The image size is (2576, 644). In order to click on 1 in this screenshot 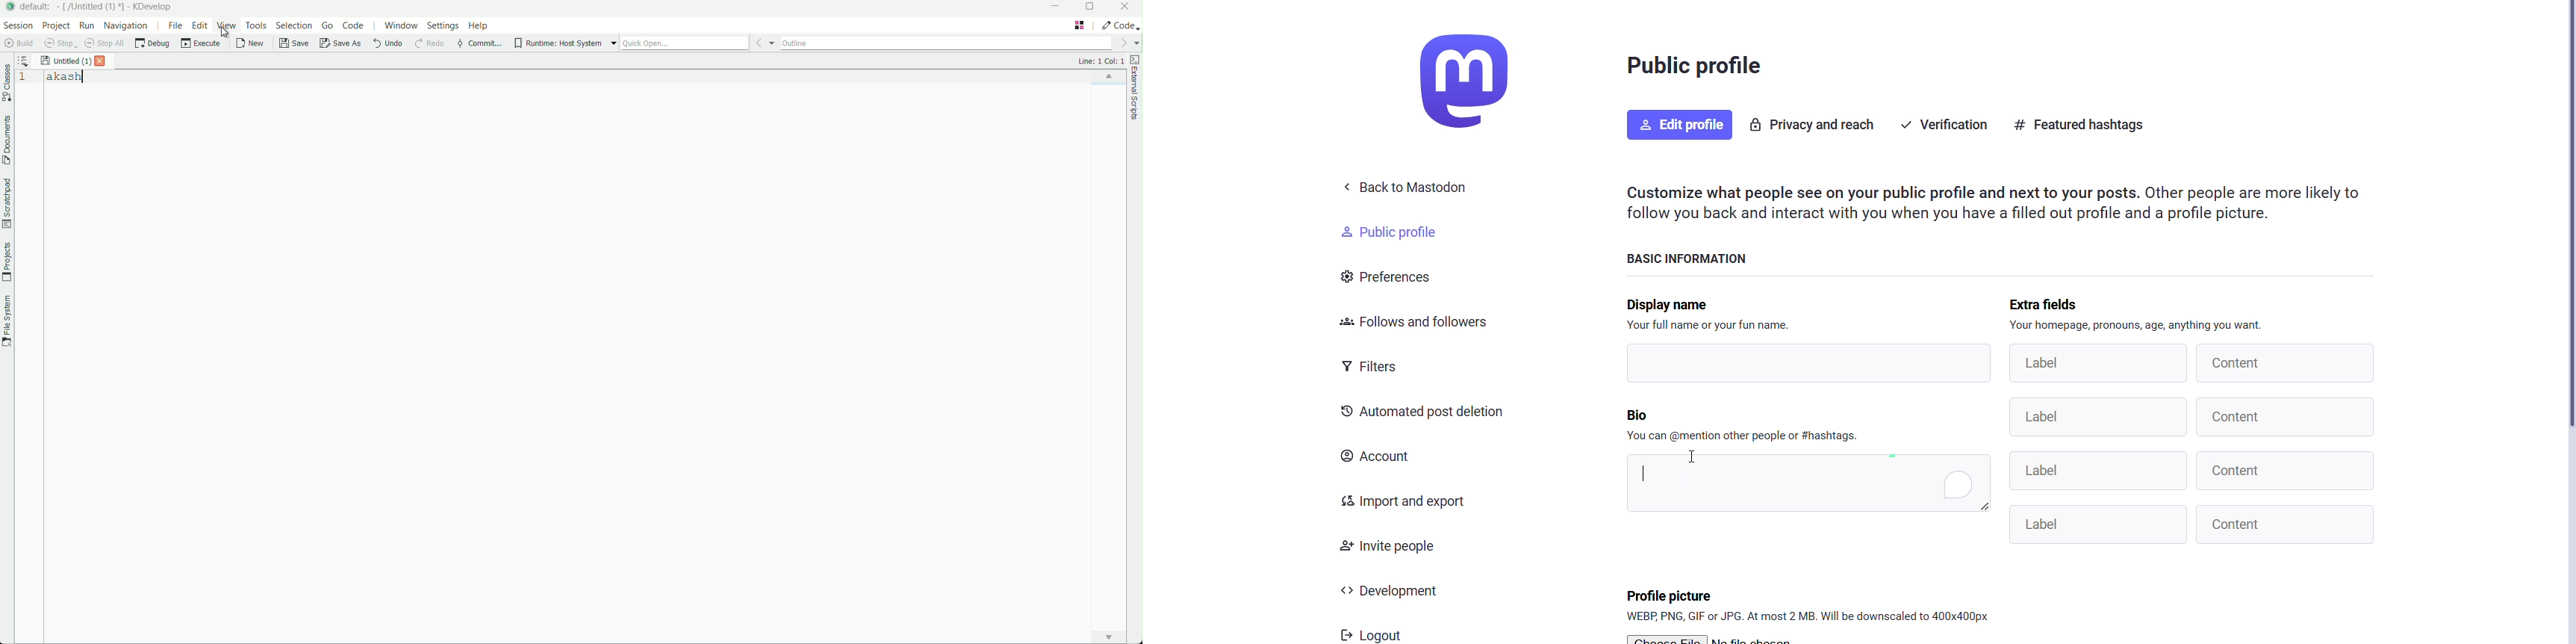, I will do `click(23, 80)`.